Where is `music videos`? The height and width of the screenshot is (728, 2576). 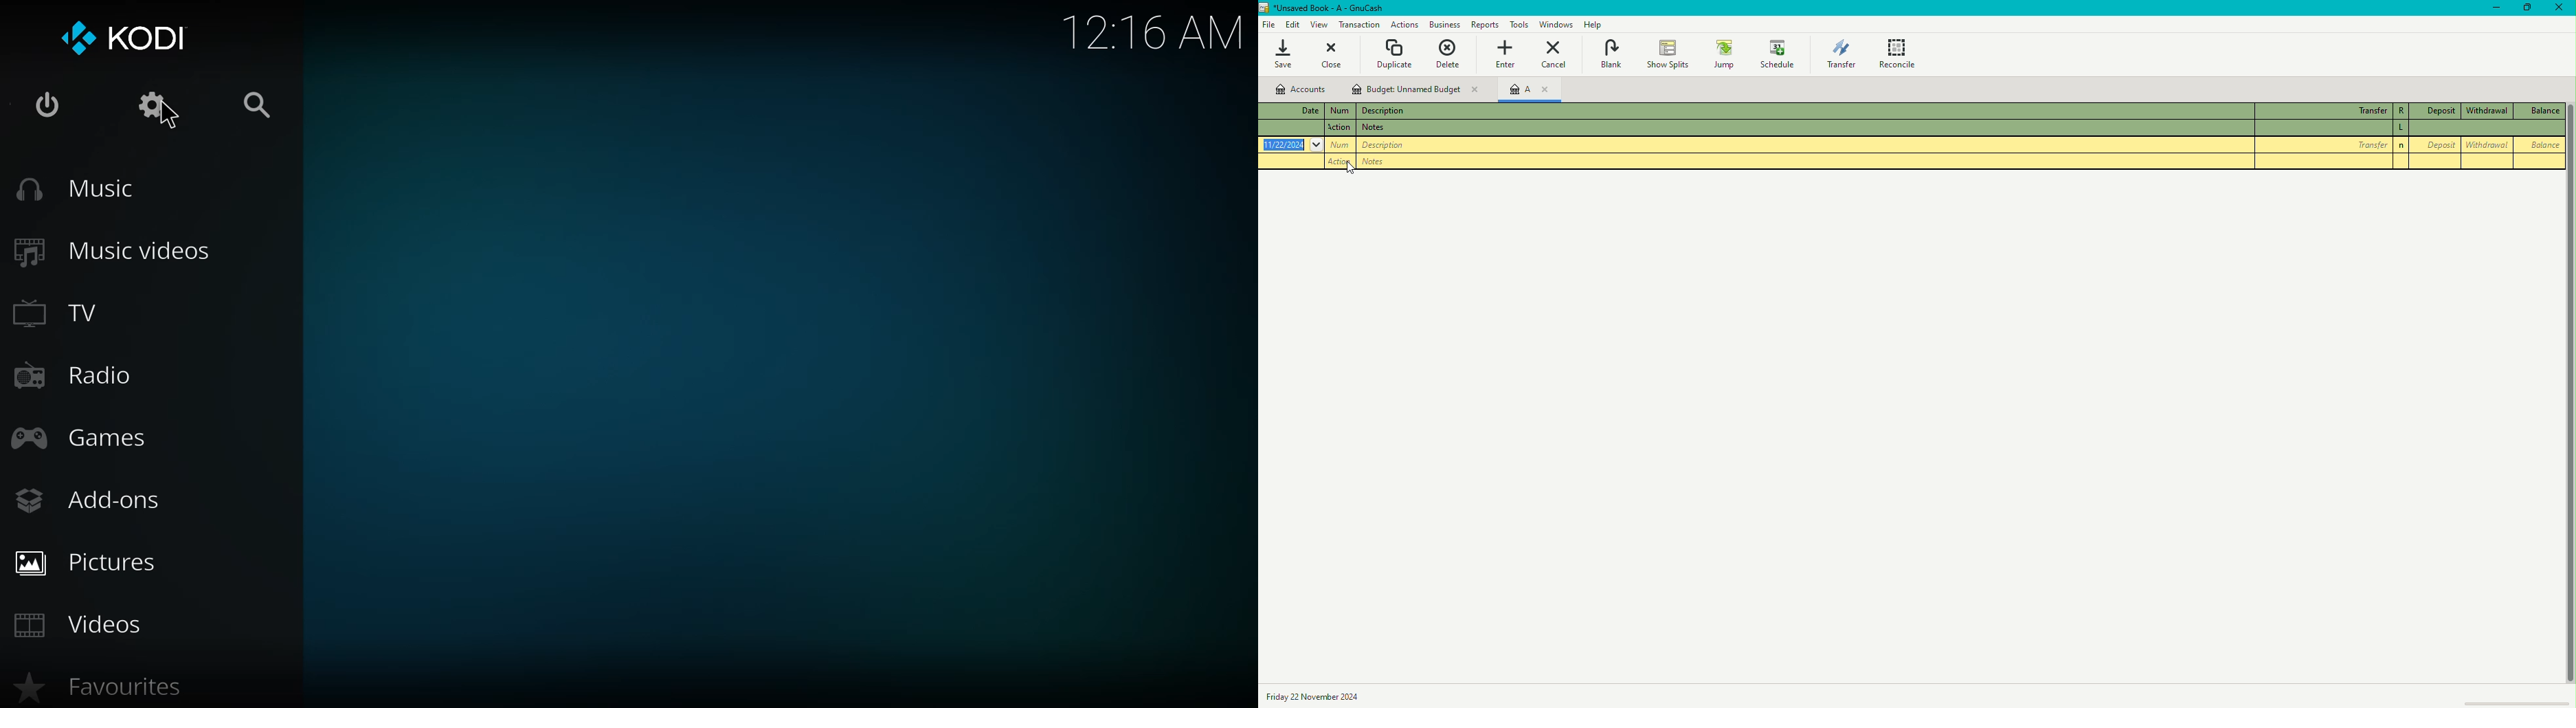
music videos is located at coordinates (127, 248).